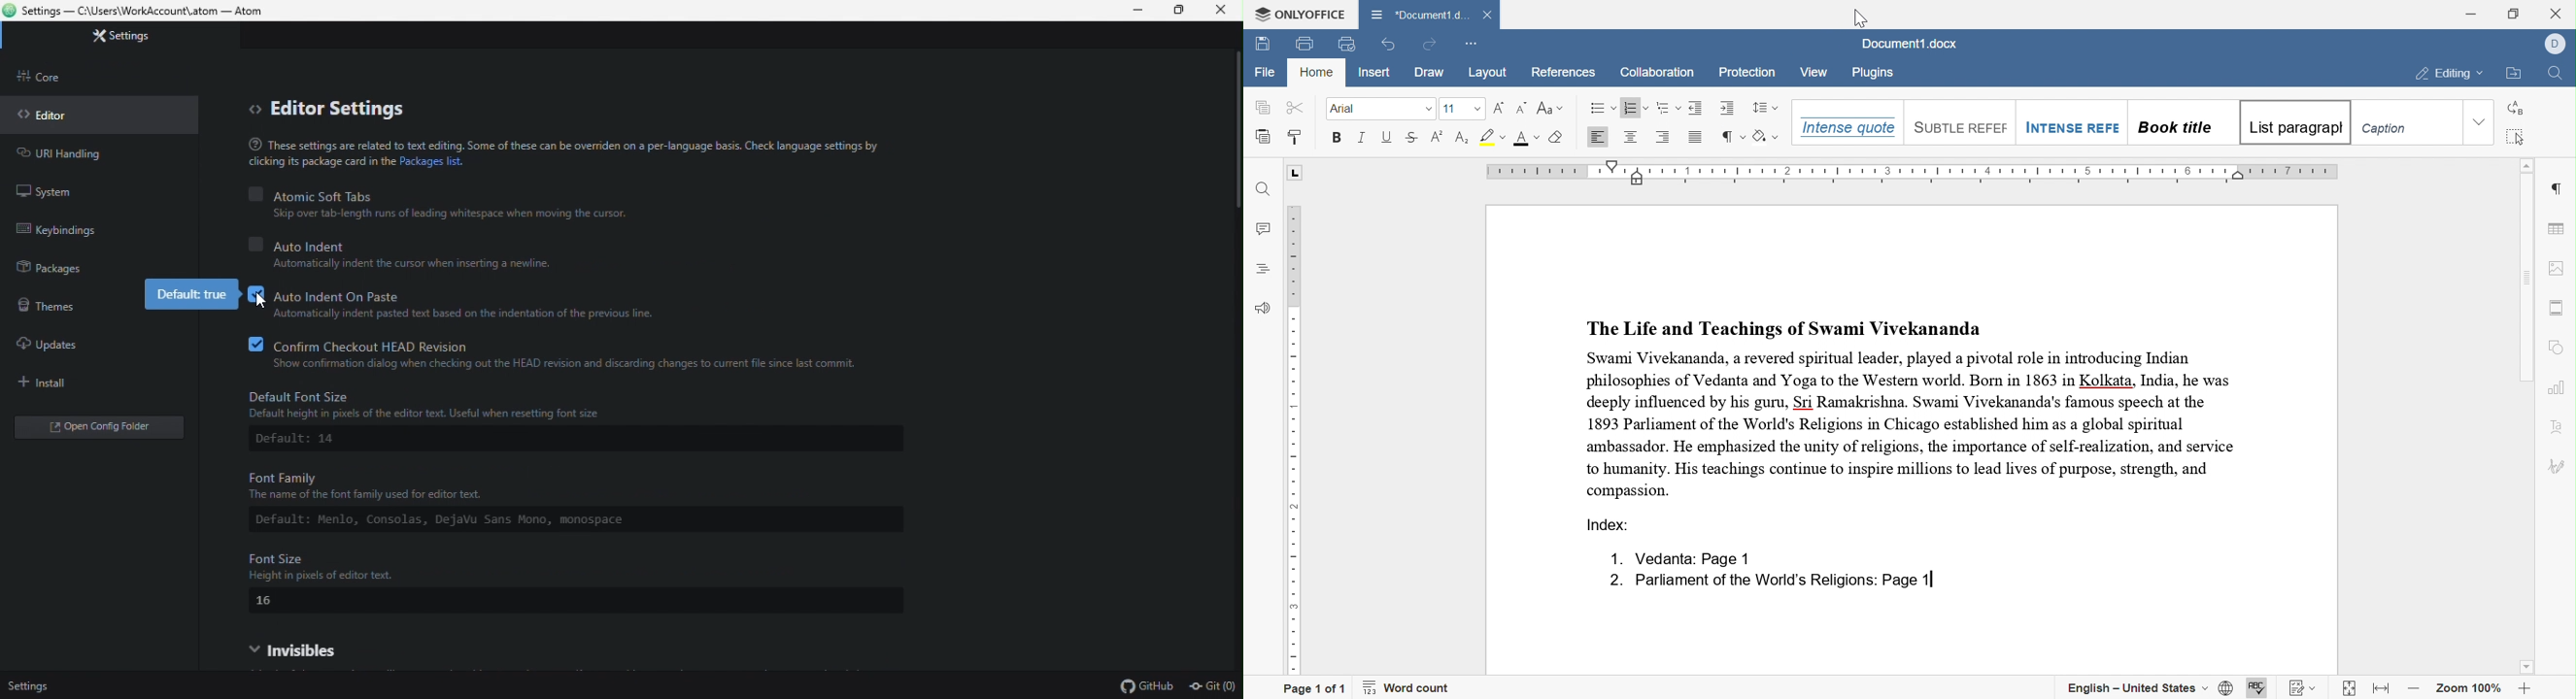  Describe the element at coordinates (2452, 75) in the screenshot. I see `editing` at that location.